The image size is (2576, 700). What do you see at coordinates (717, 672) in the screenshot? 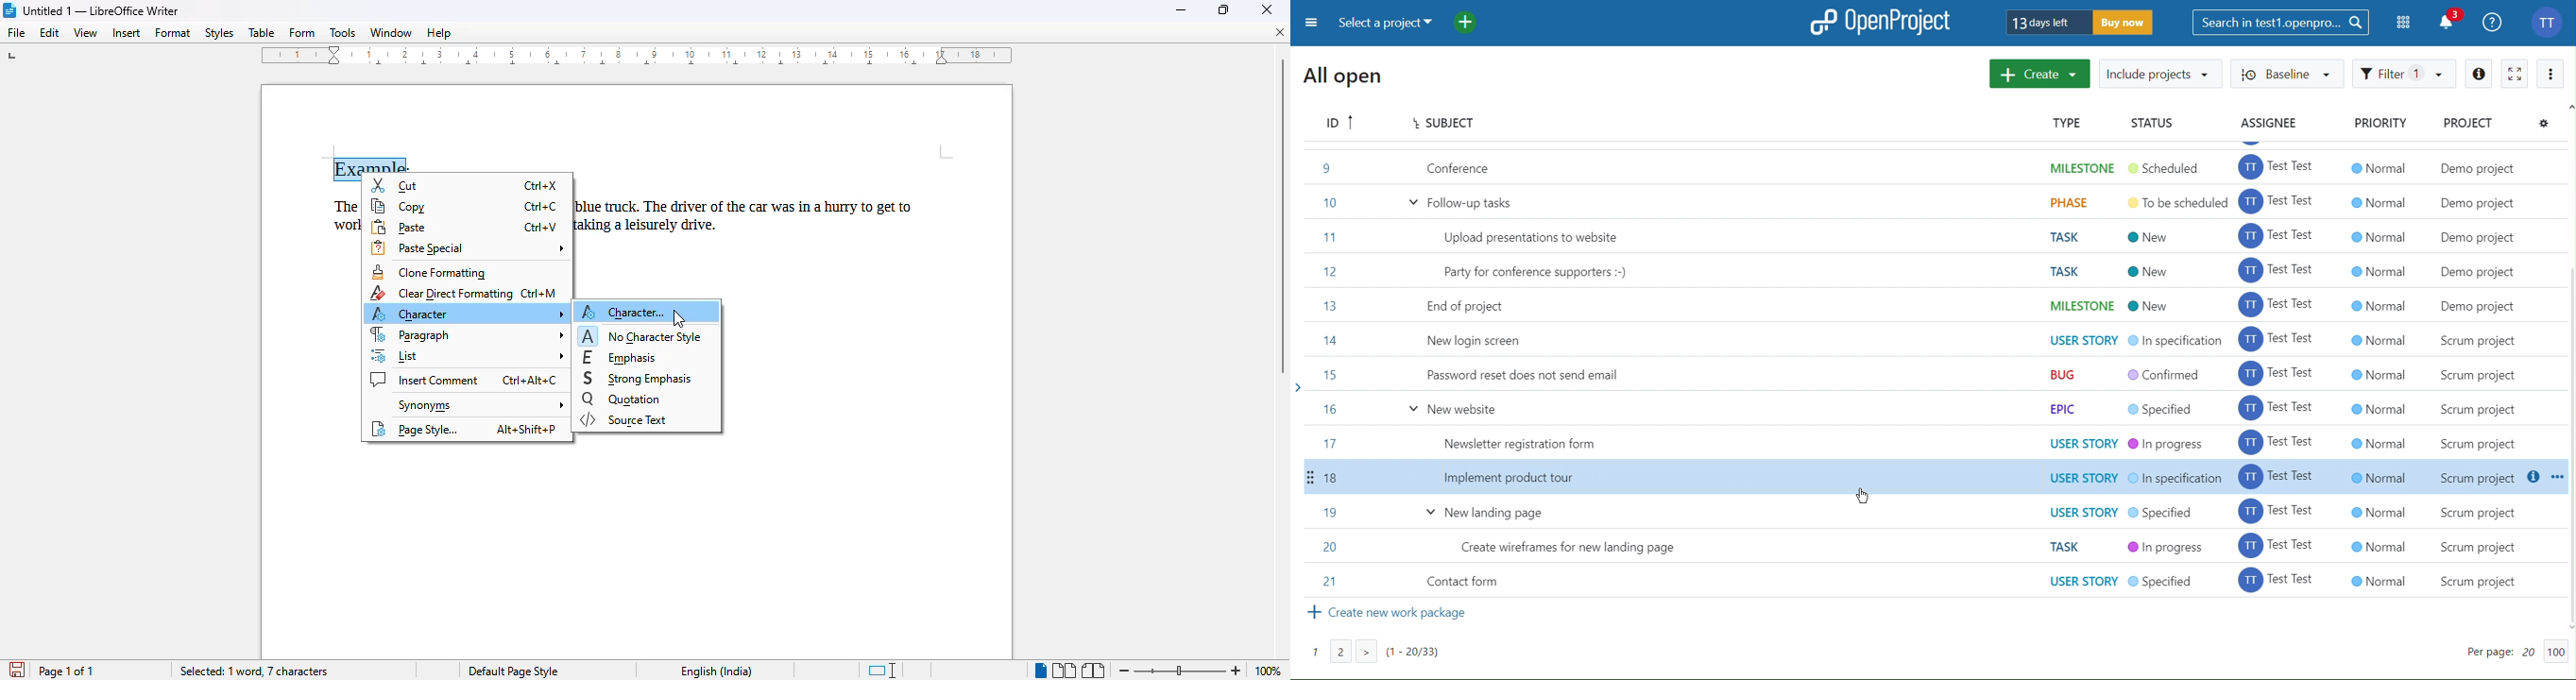
I see `English (India)` at bounding box center [717, 672].